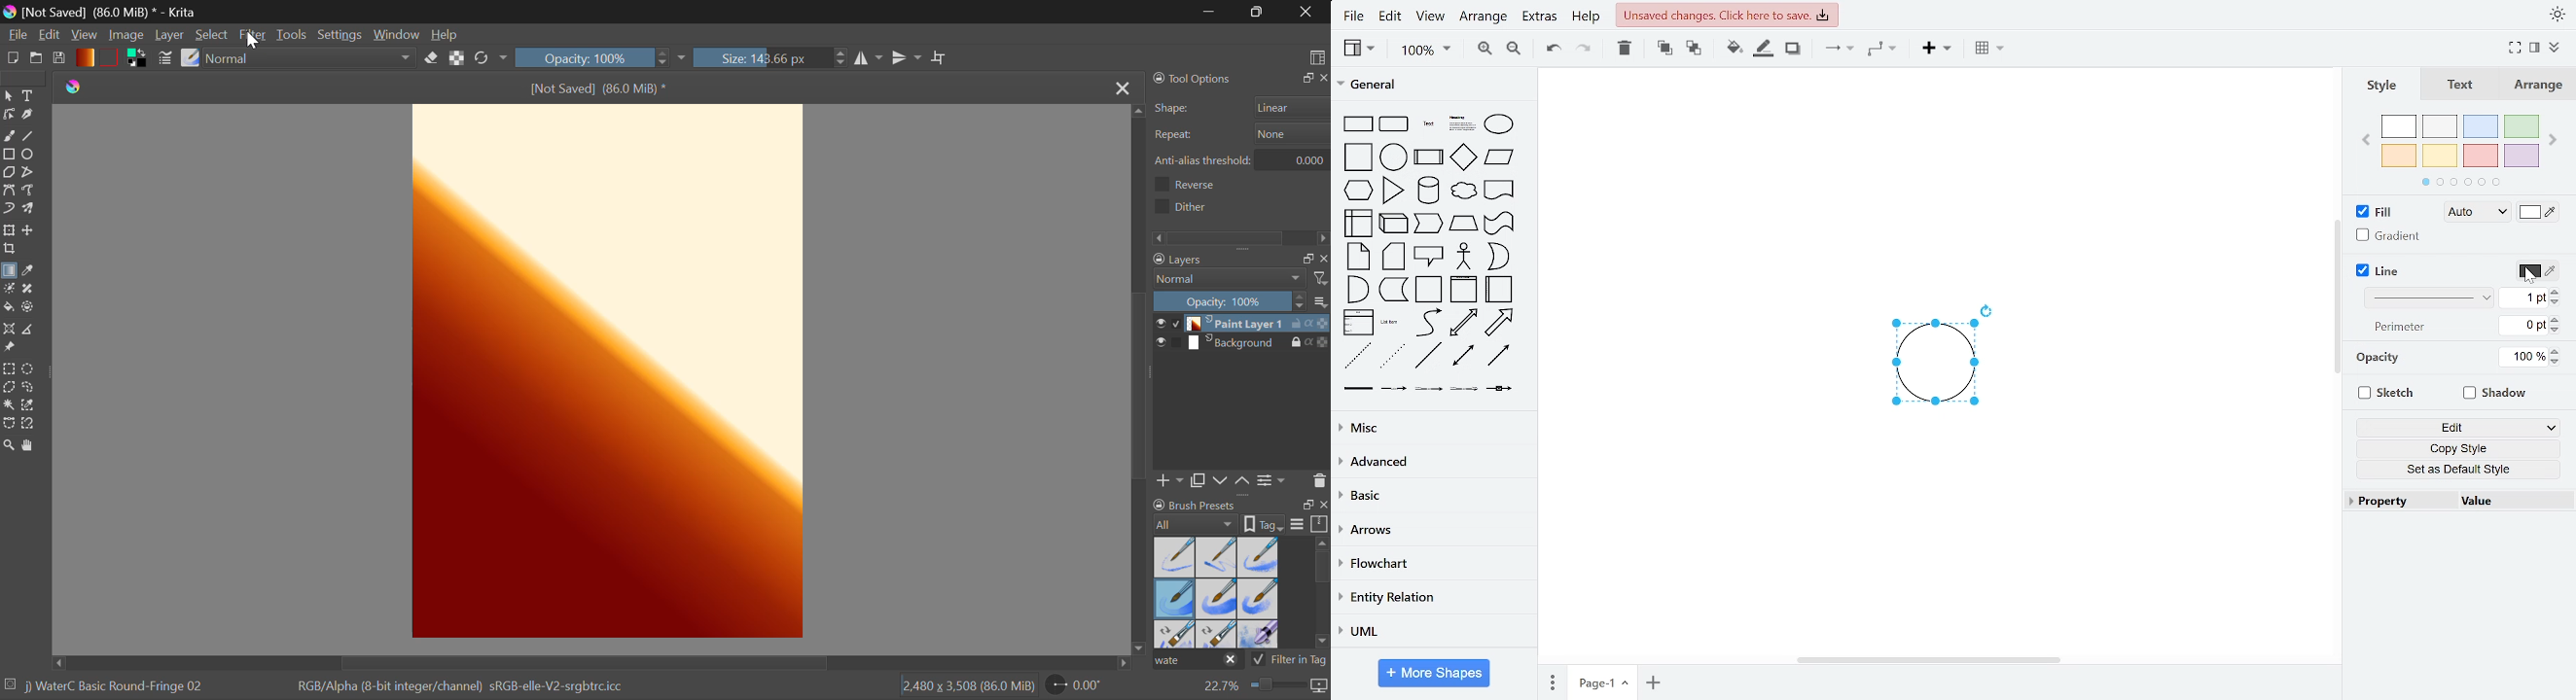 This screenshot has width=2576, height=700. Describe the element at coordinates (8, 172) in the screenshot. I see `Polygon` at that location.